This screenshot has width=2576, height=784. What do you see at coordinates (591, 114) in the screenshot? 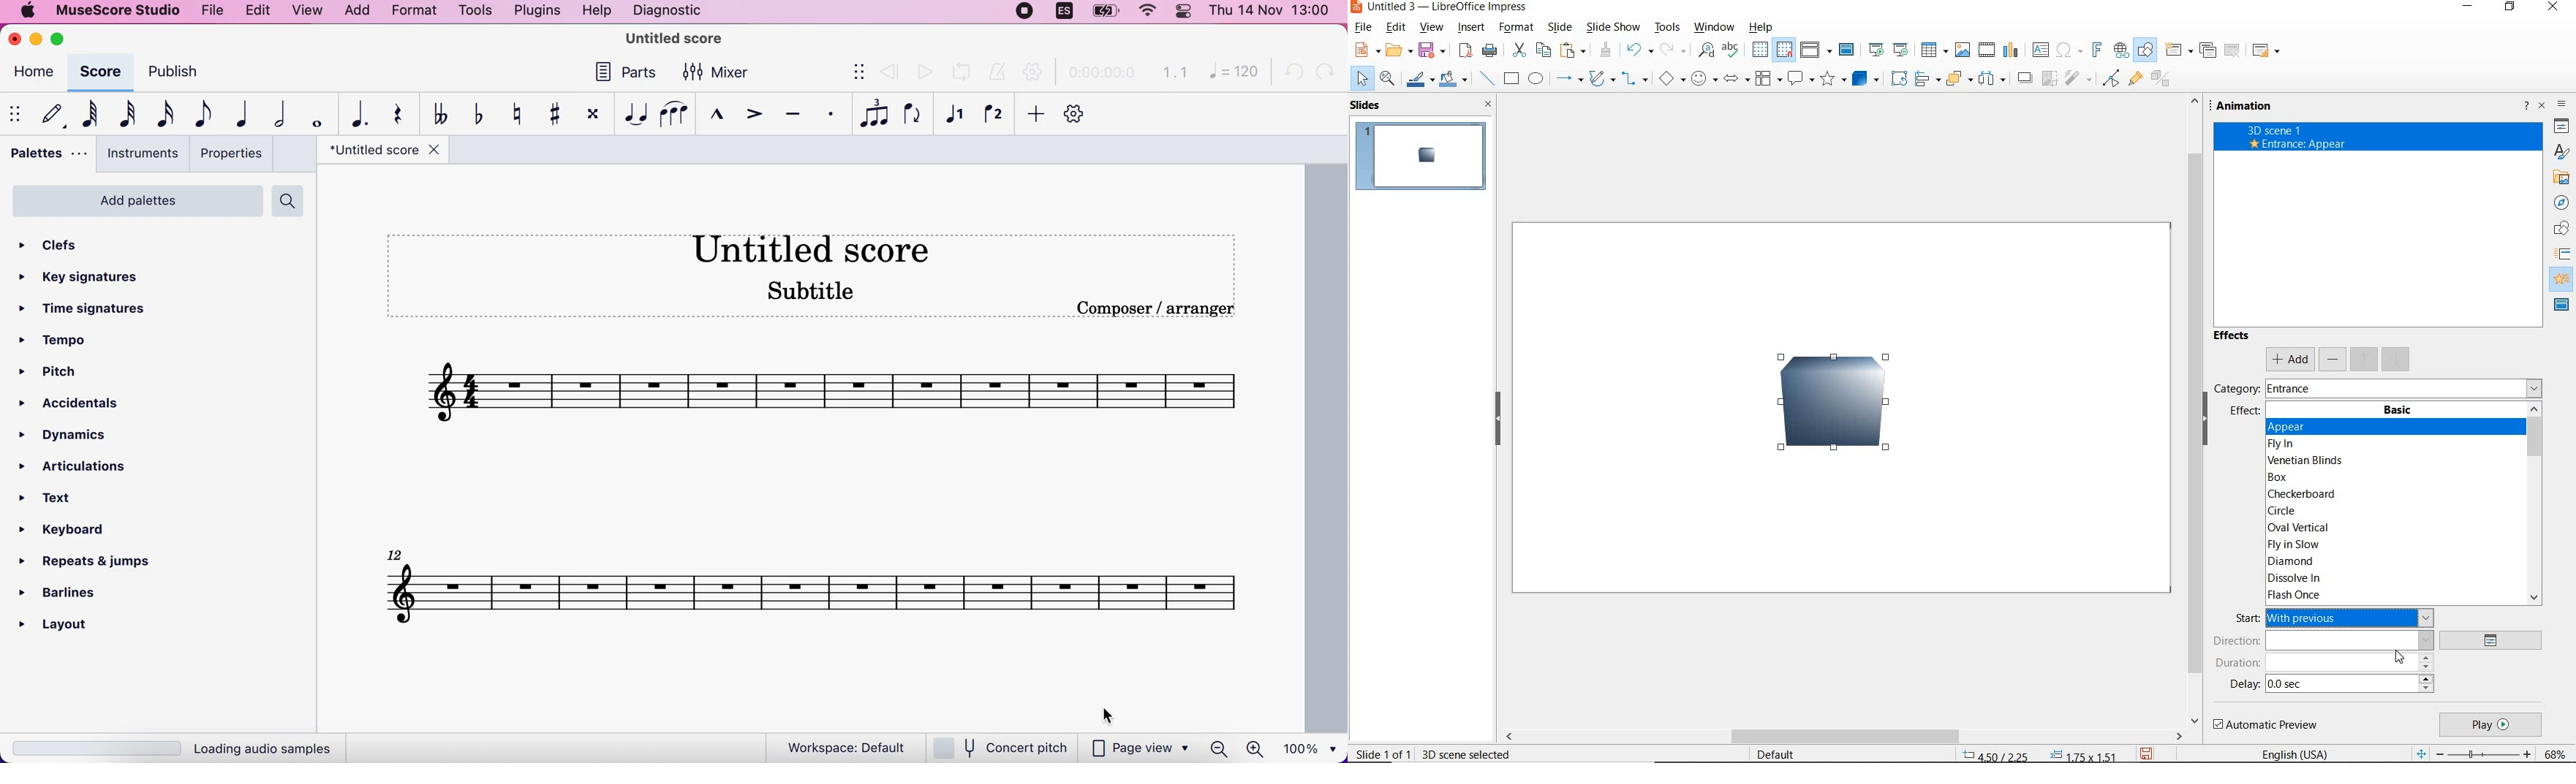
I see `toggle double sharp` at bounding box center [591, 114].